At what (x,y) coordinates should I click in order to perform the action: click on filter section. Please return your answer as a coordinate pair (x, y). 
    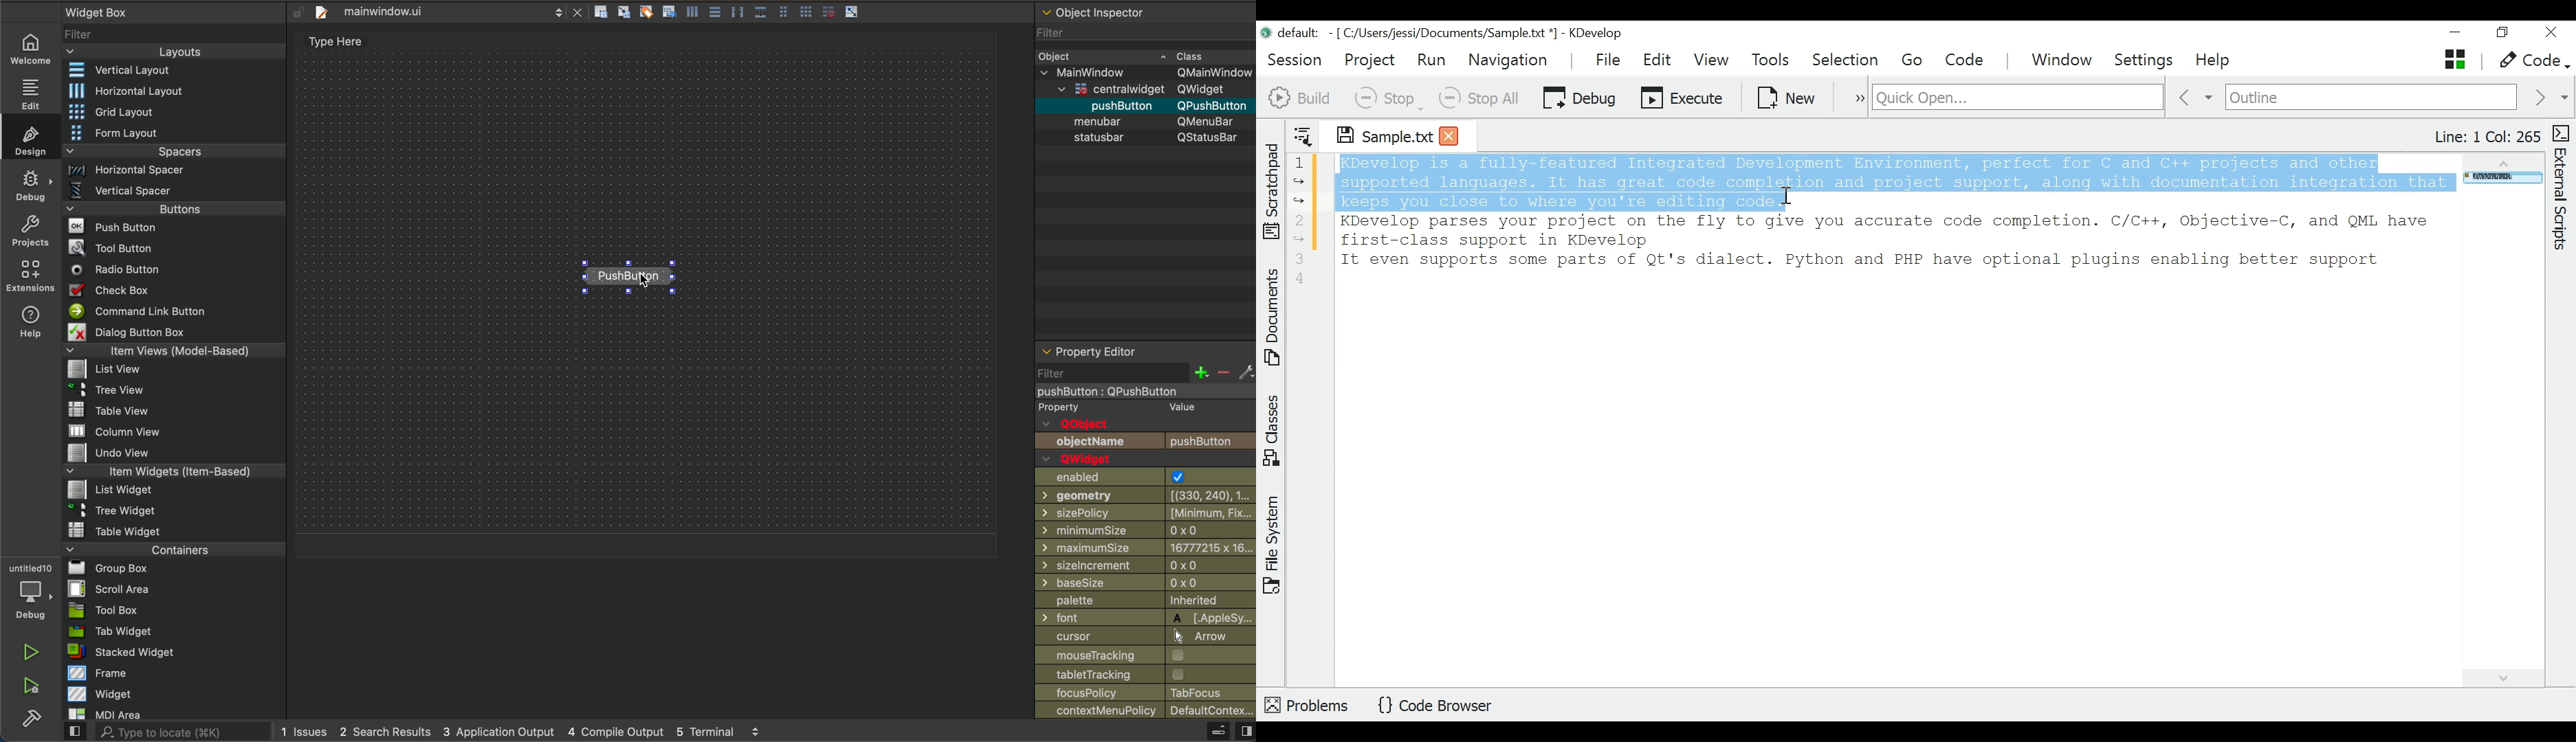
    Looking at the image, I should click on (1146, 375).